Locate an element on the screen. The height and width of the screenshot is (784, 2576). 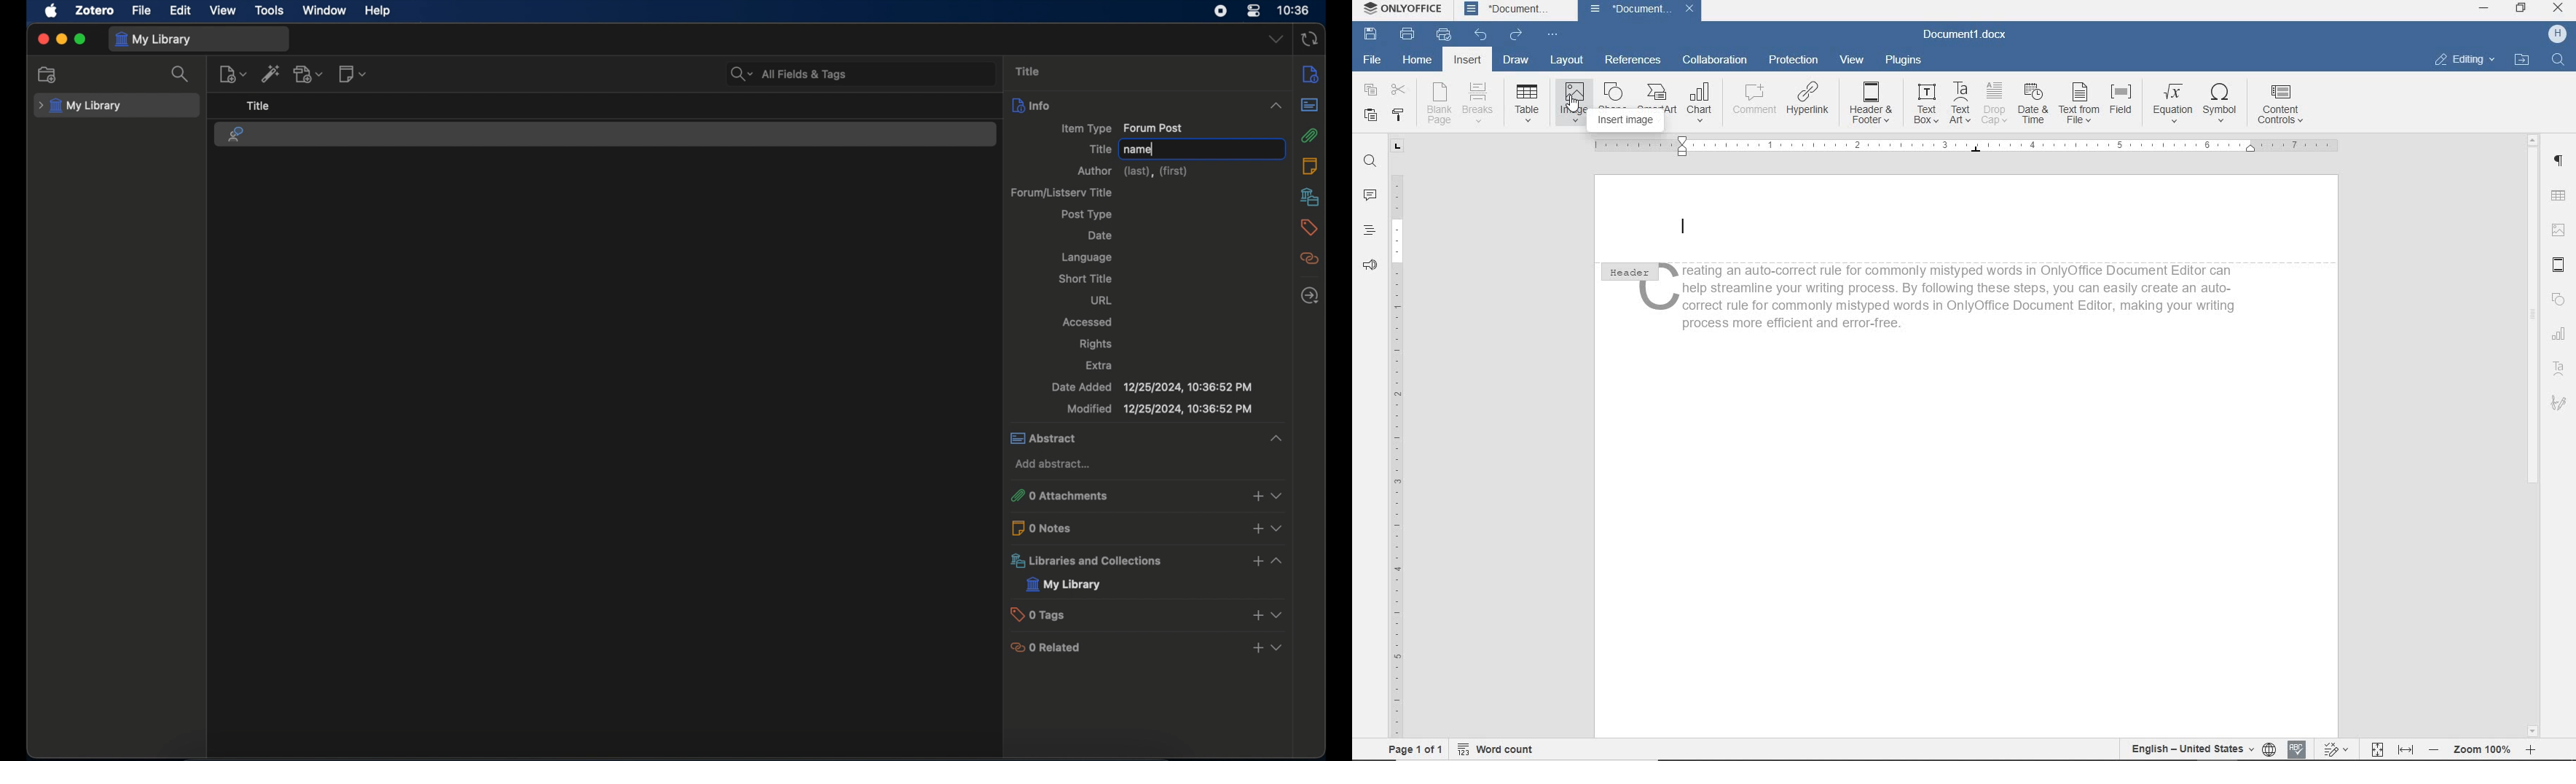
close is located at coordinates (43, 39).